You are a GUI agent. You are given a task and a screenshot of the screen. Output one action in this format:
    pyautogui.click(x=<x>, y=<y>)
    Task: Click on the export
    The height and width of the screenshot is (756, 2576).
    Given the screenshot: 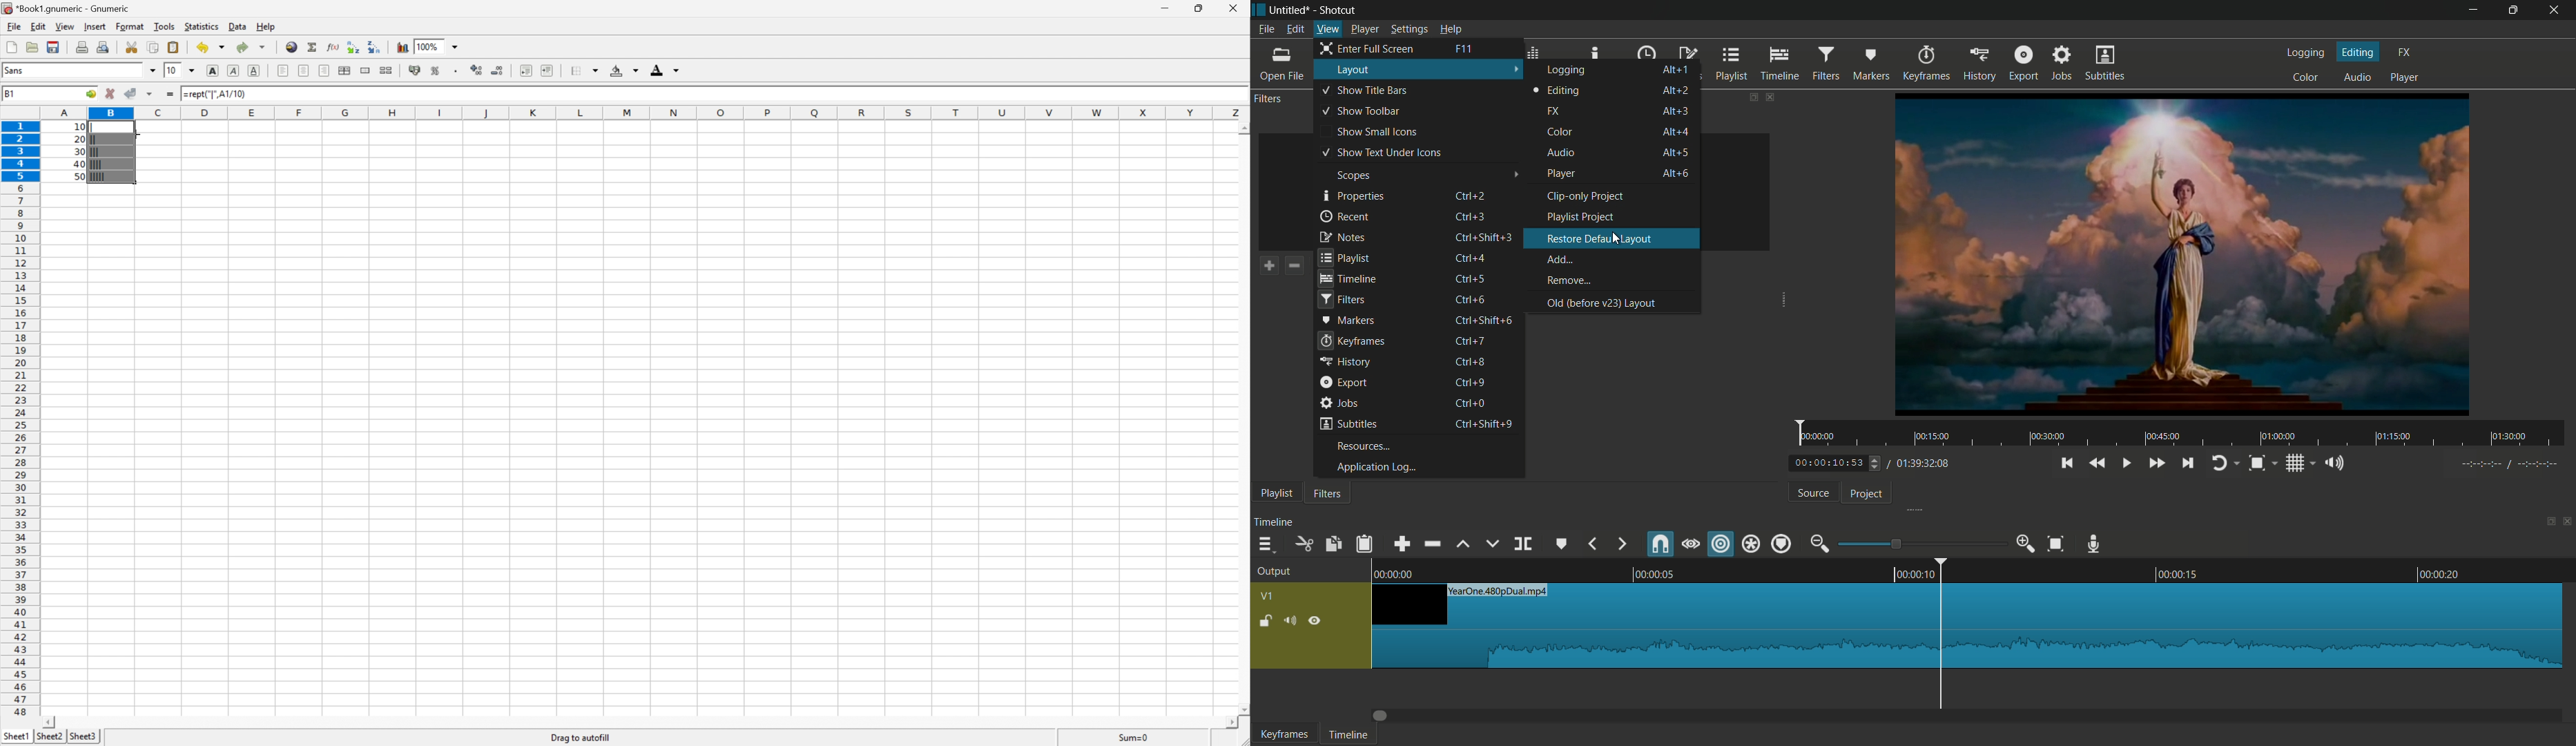 What is the action you would take?
    pyautogui.click(x=2023, y=64)
    